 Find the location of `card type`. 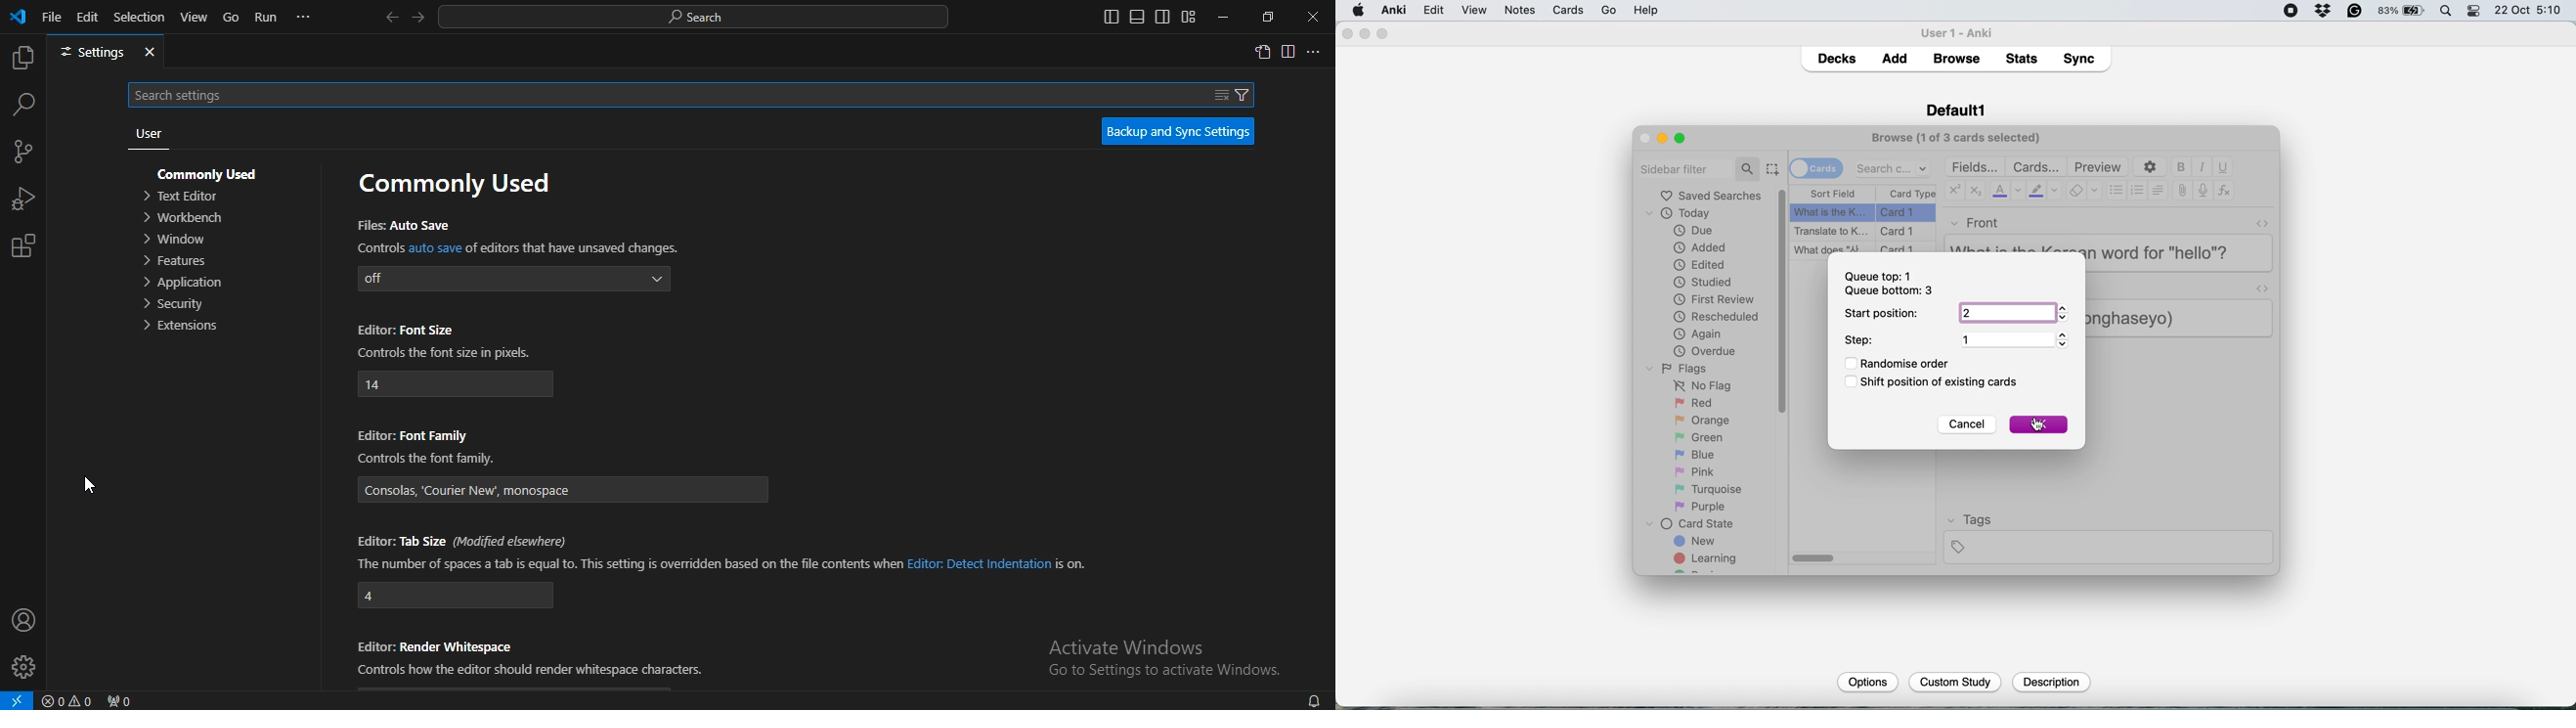

card type is located at coordinates (1911, 194).